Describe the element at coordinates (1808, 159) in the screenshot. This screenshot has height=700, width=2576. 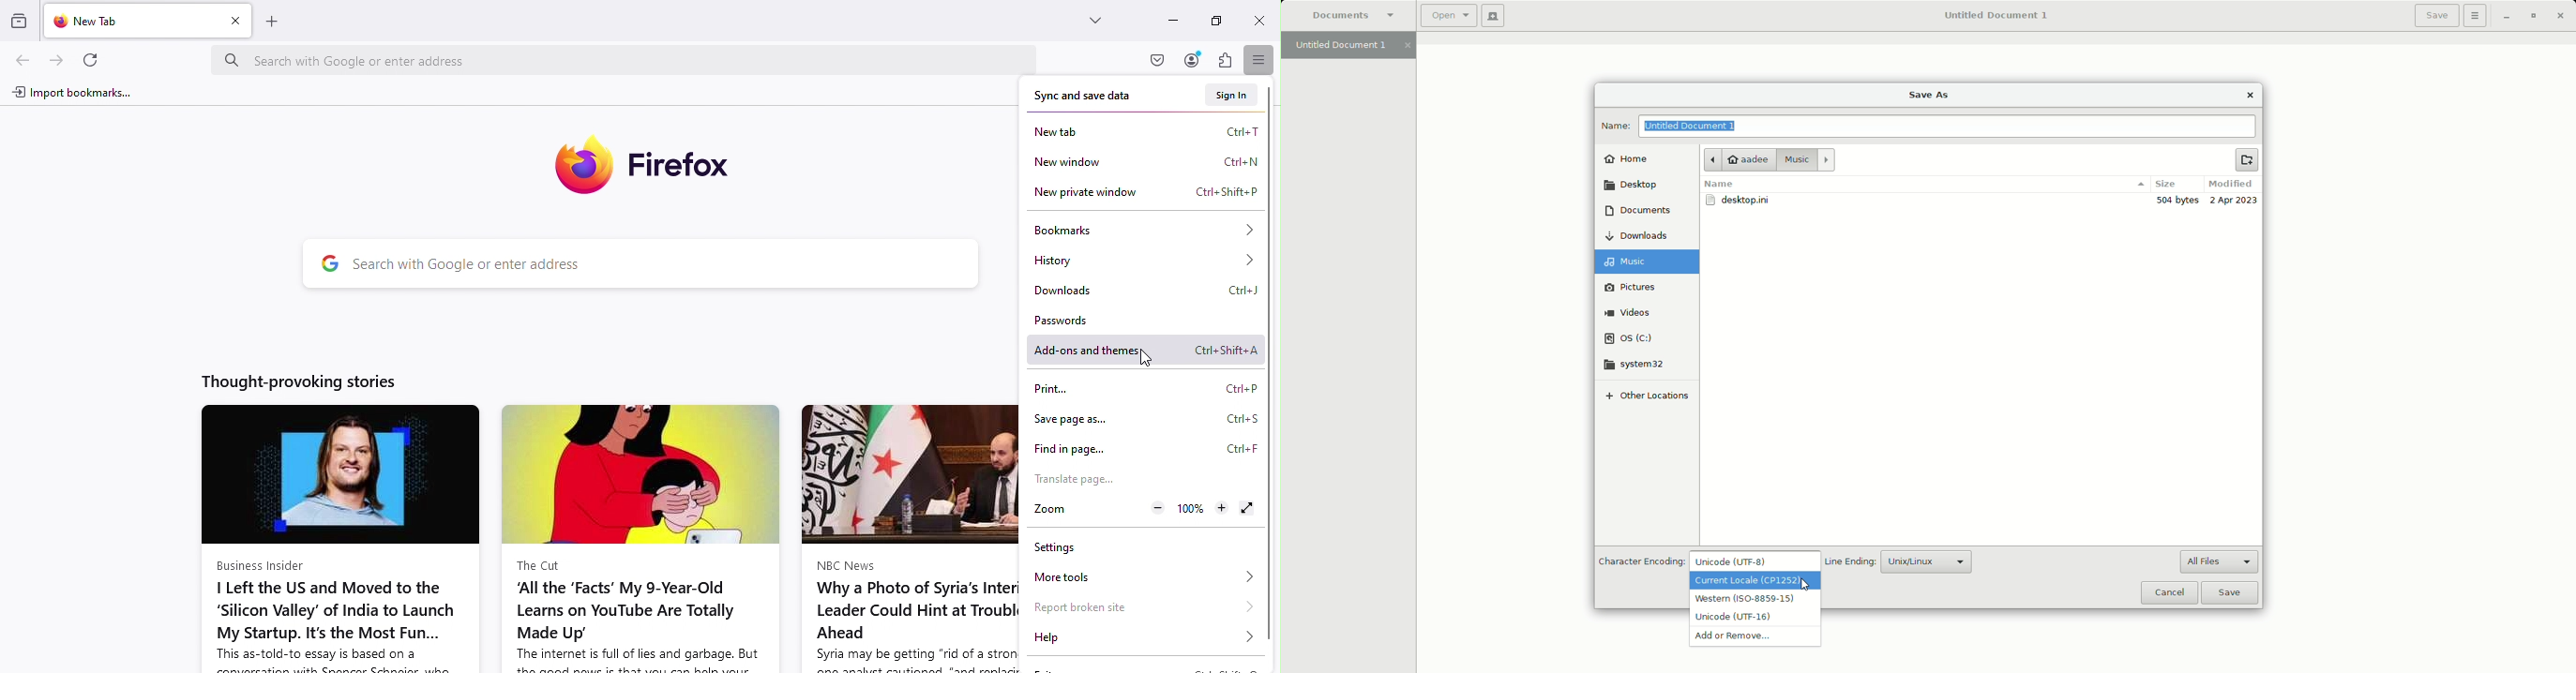
I see `Music` at that location.